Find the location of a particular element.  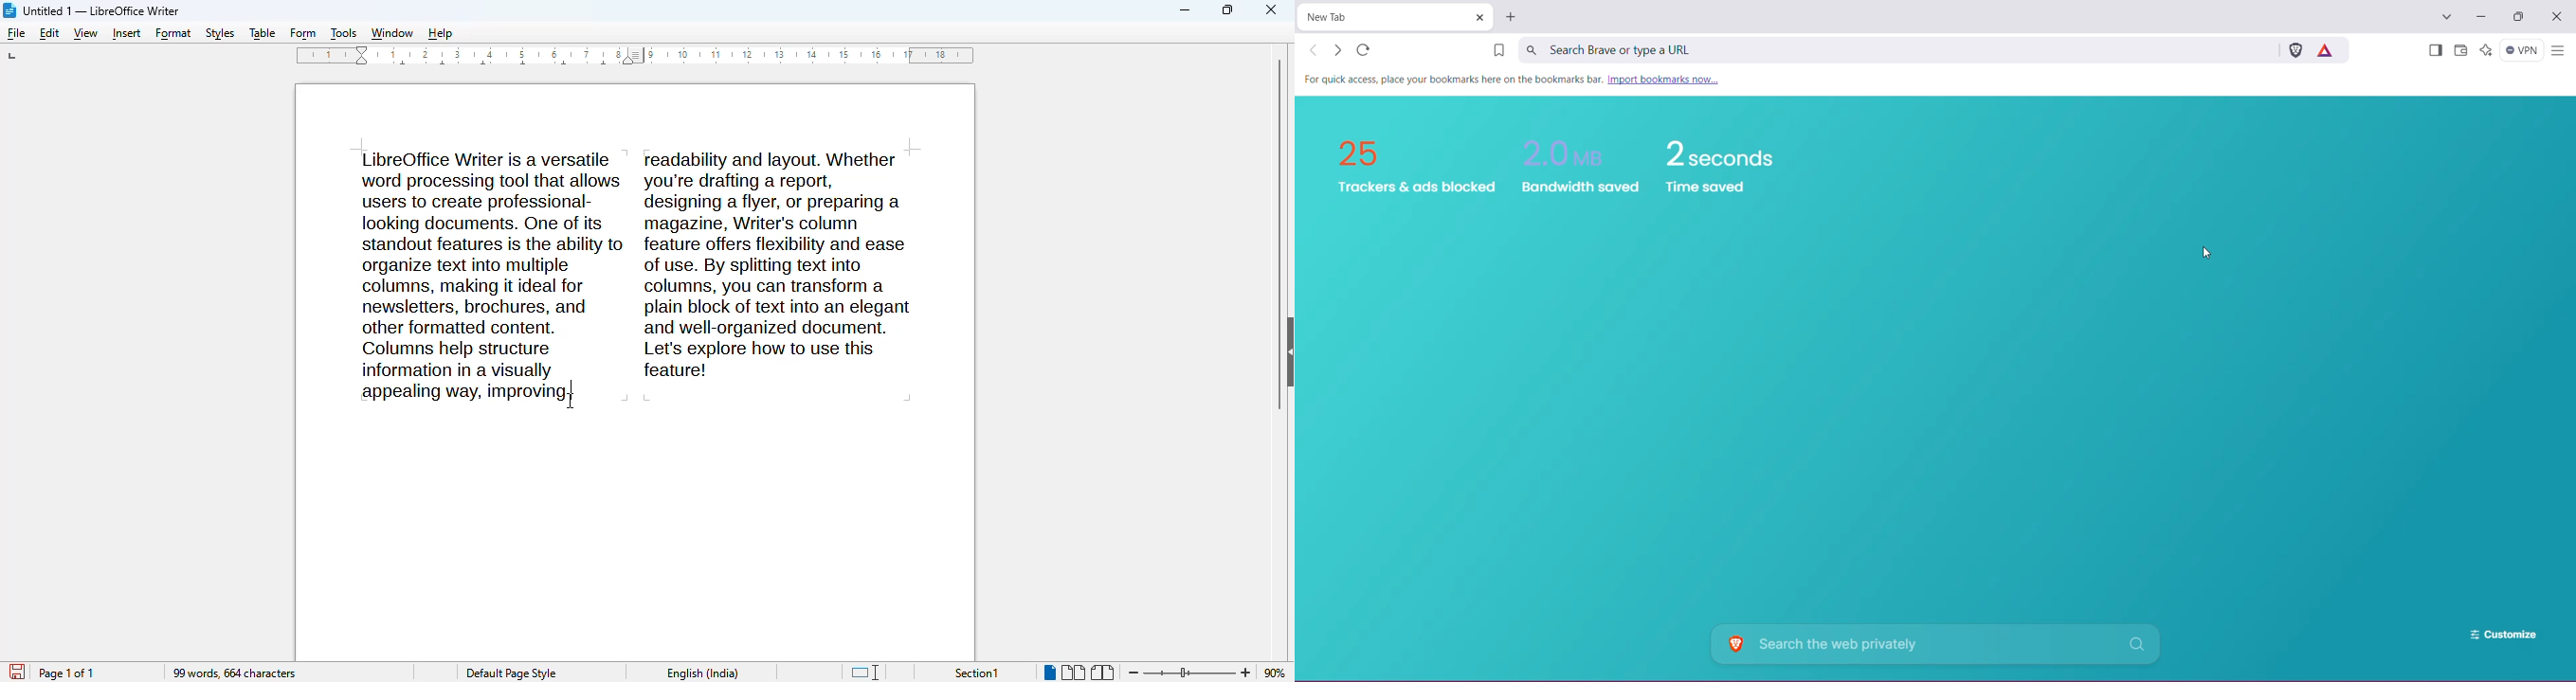

show is located at coordinates (1286, 351).